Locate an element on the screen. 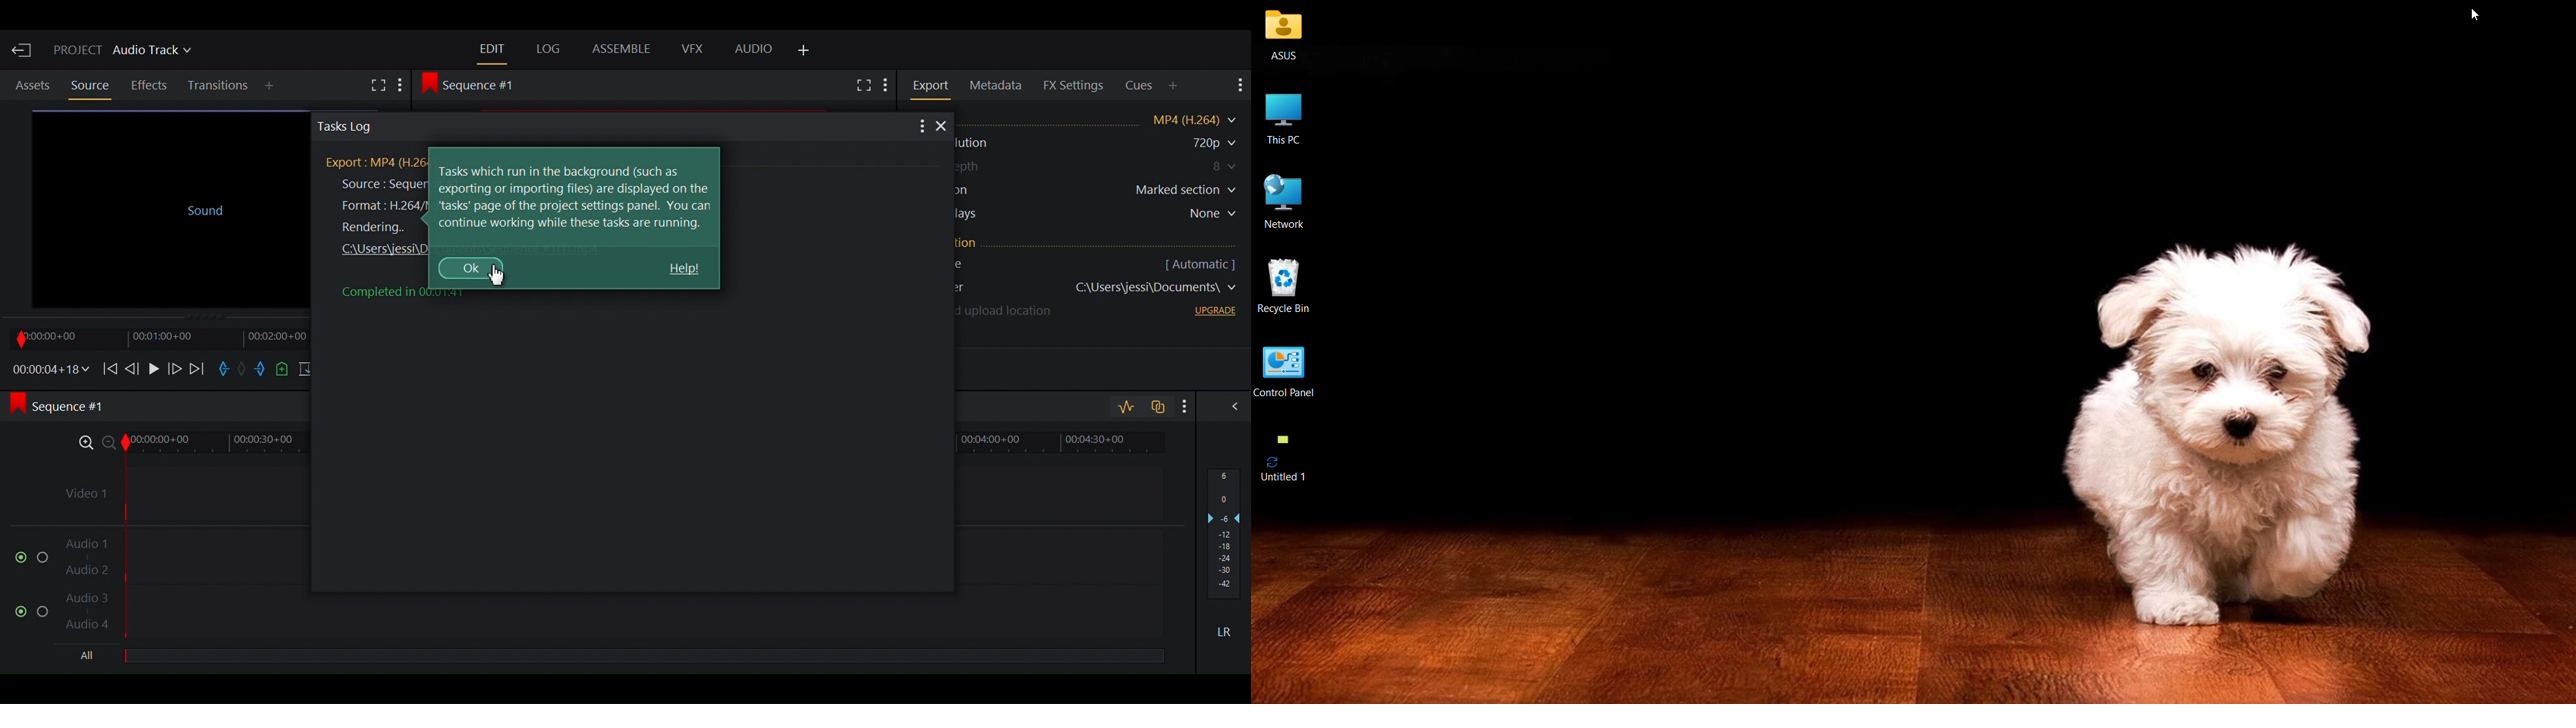  asus is located at coordinates (1286, 38).